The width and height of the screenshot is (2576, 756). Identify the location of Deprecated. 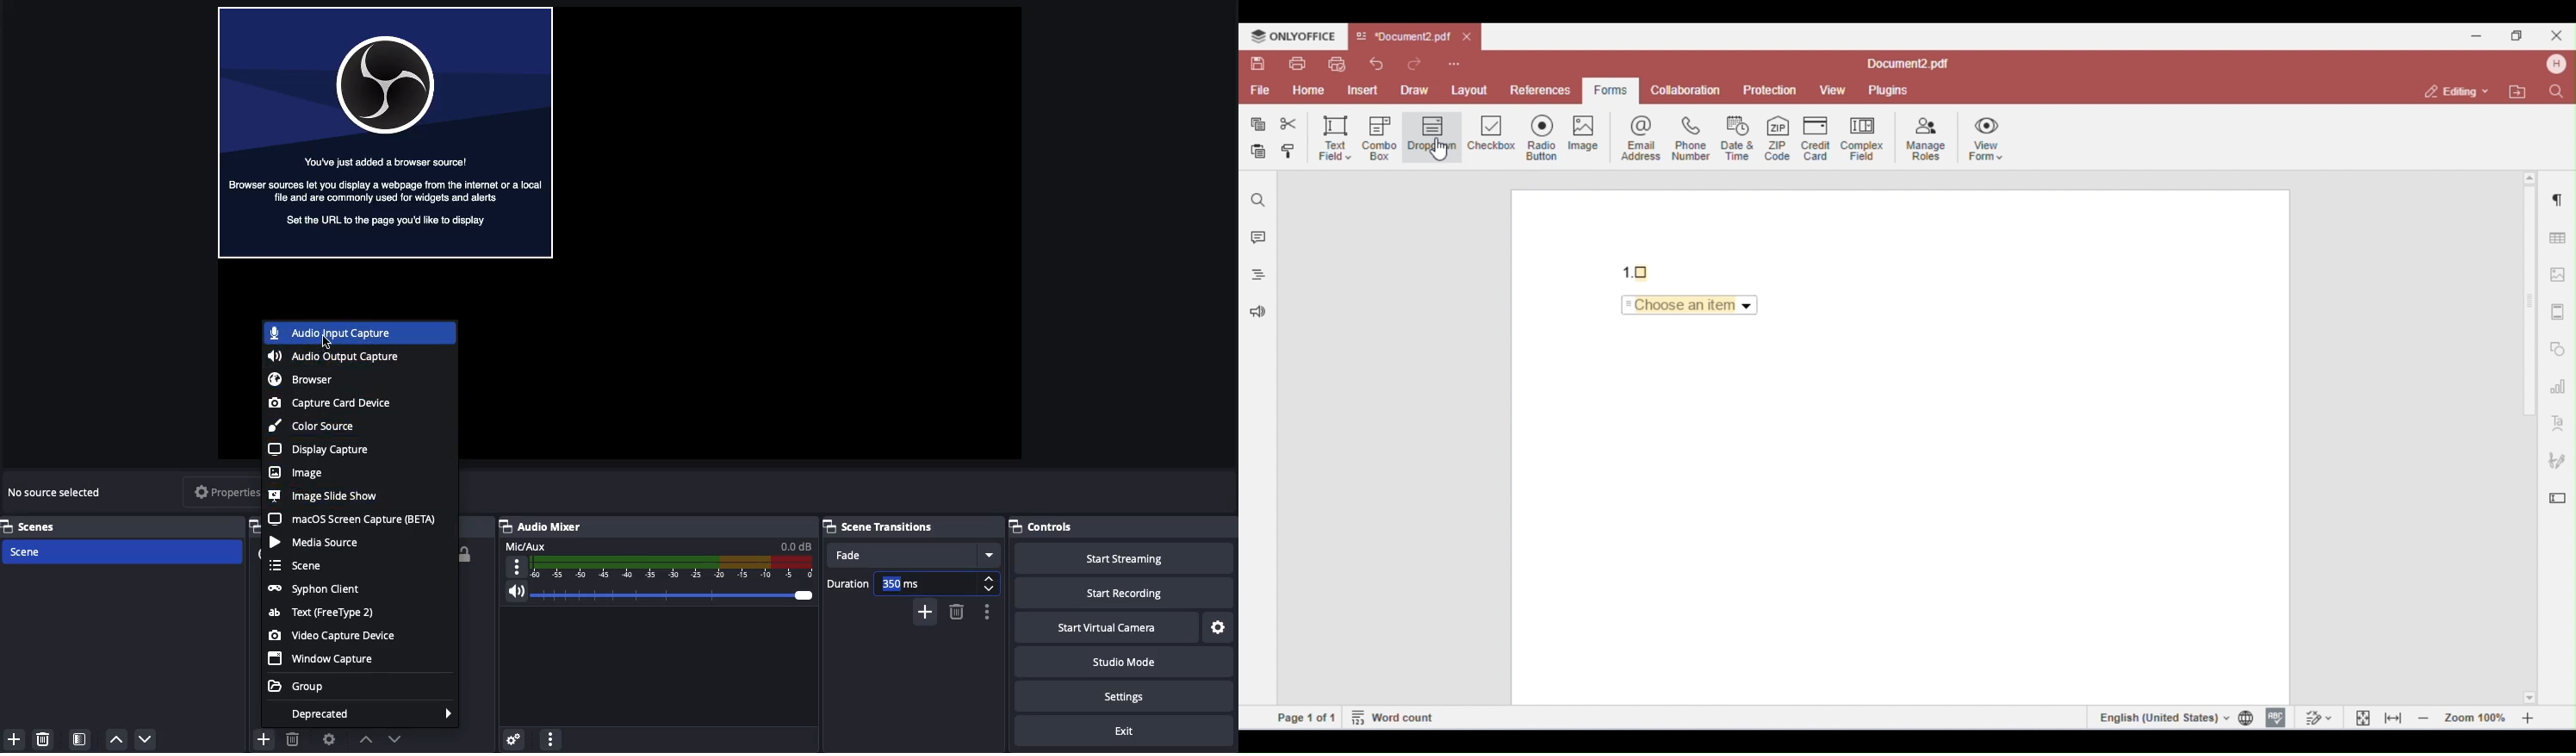
(369, 713).